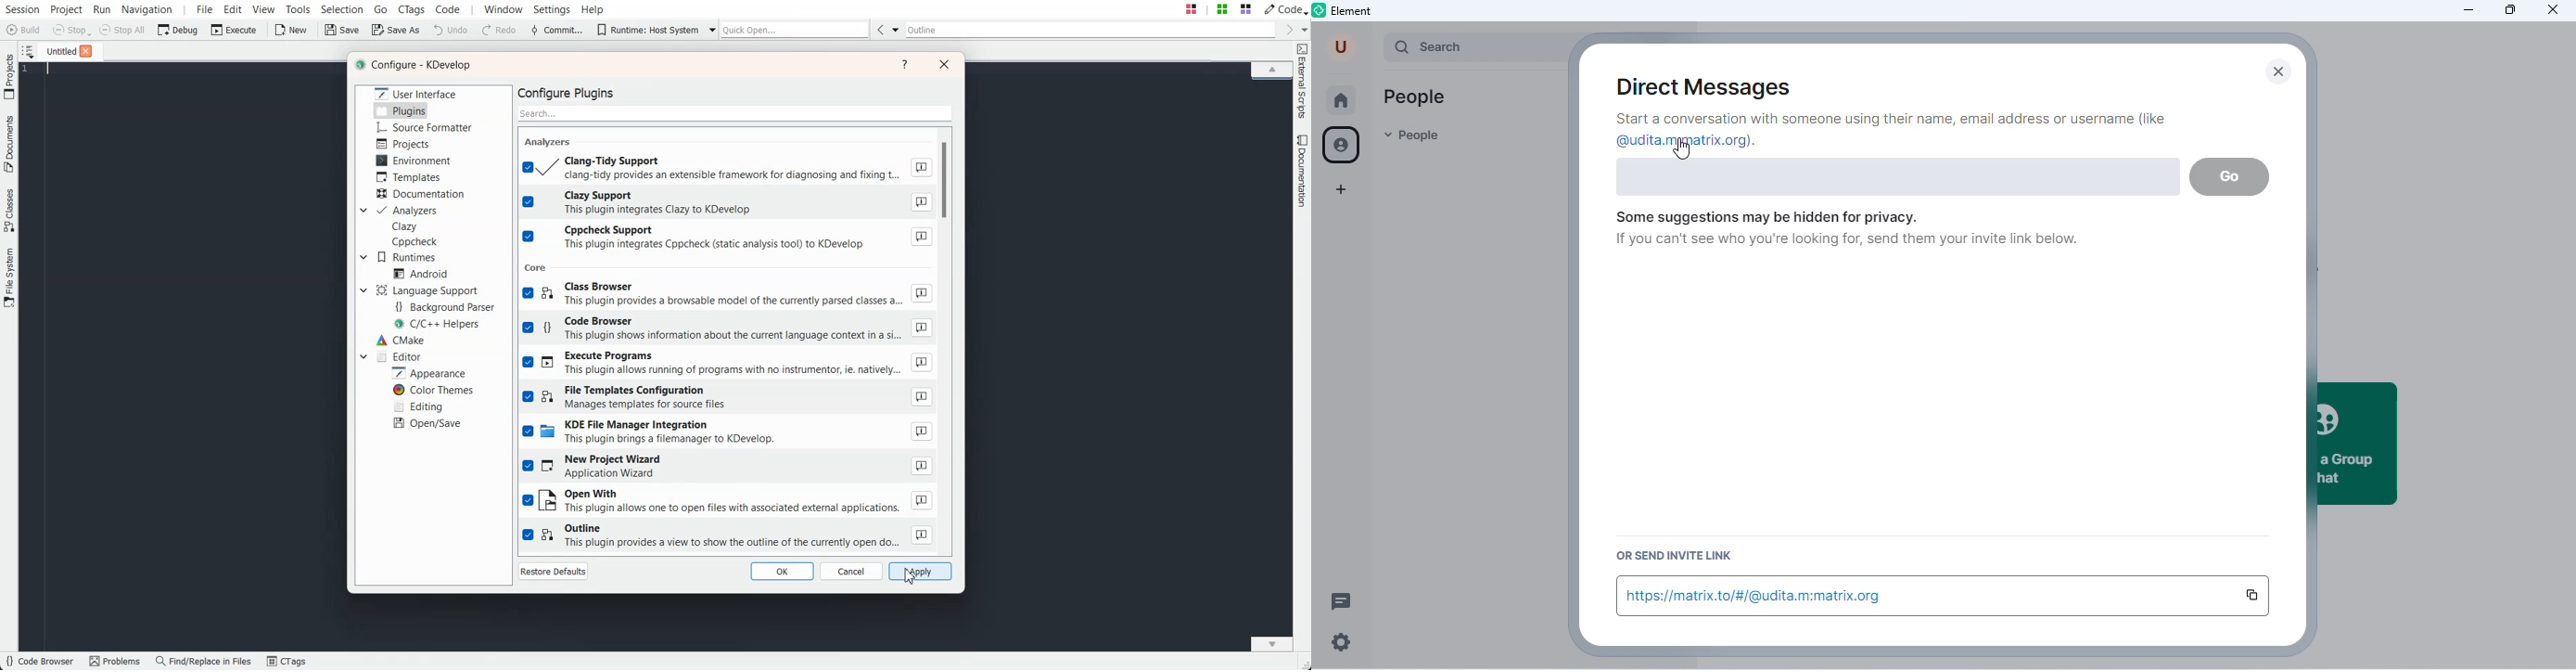  Describe the element at coordinates (1417, 98) in the screenshot. I see `people` at that location.